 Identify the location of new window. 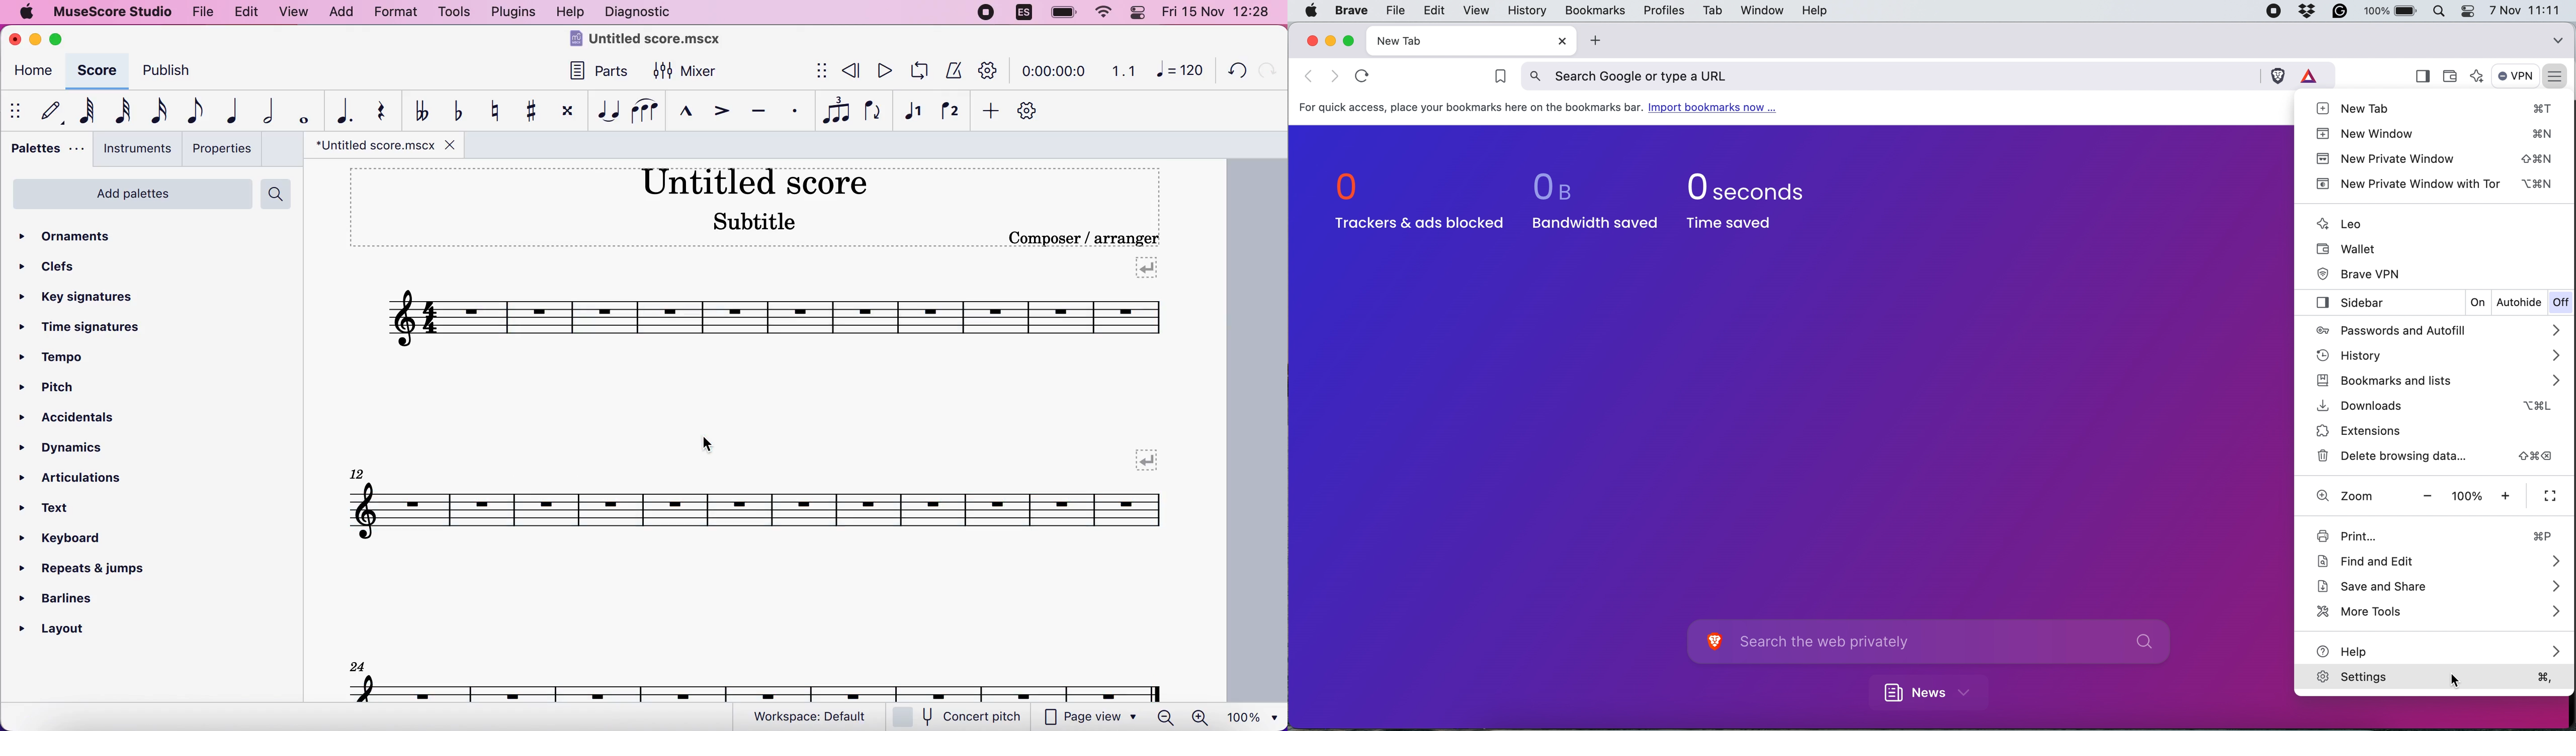
(2435, 133).